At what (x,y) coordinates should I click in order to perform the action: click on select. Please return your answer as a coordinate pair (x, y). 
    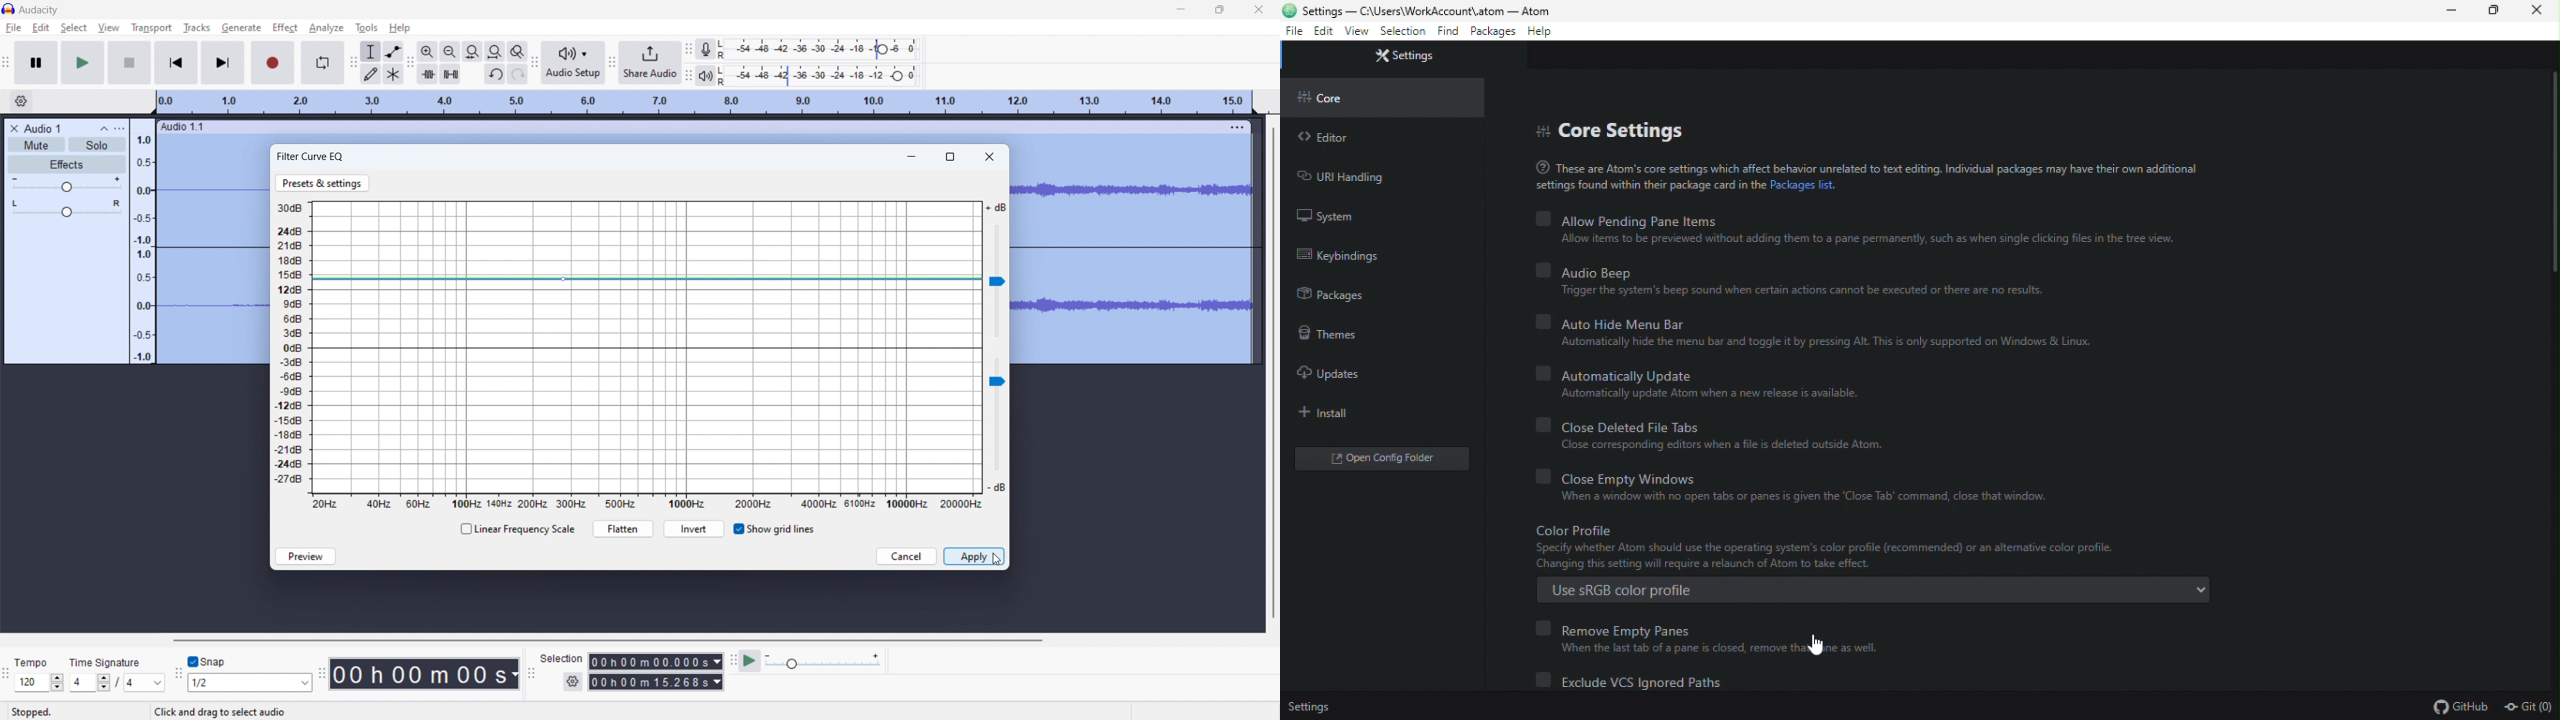
    Looking at the image, I should click on (73, 28).